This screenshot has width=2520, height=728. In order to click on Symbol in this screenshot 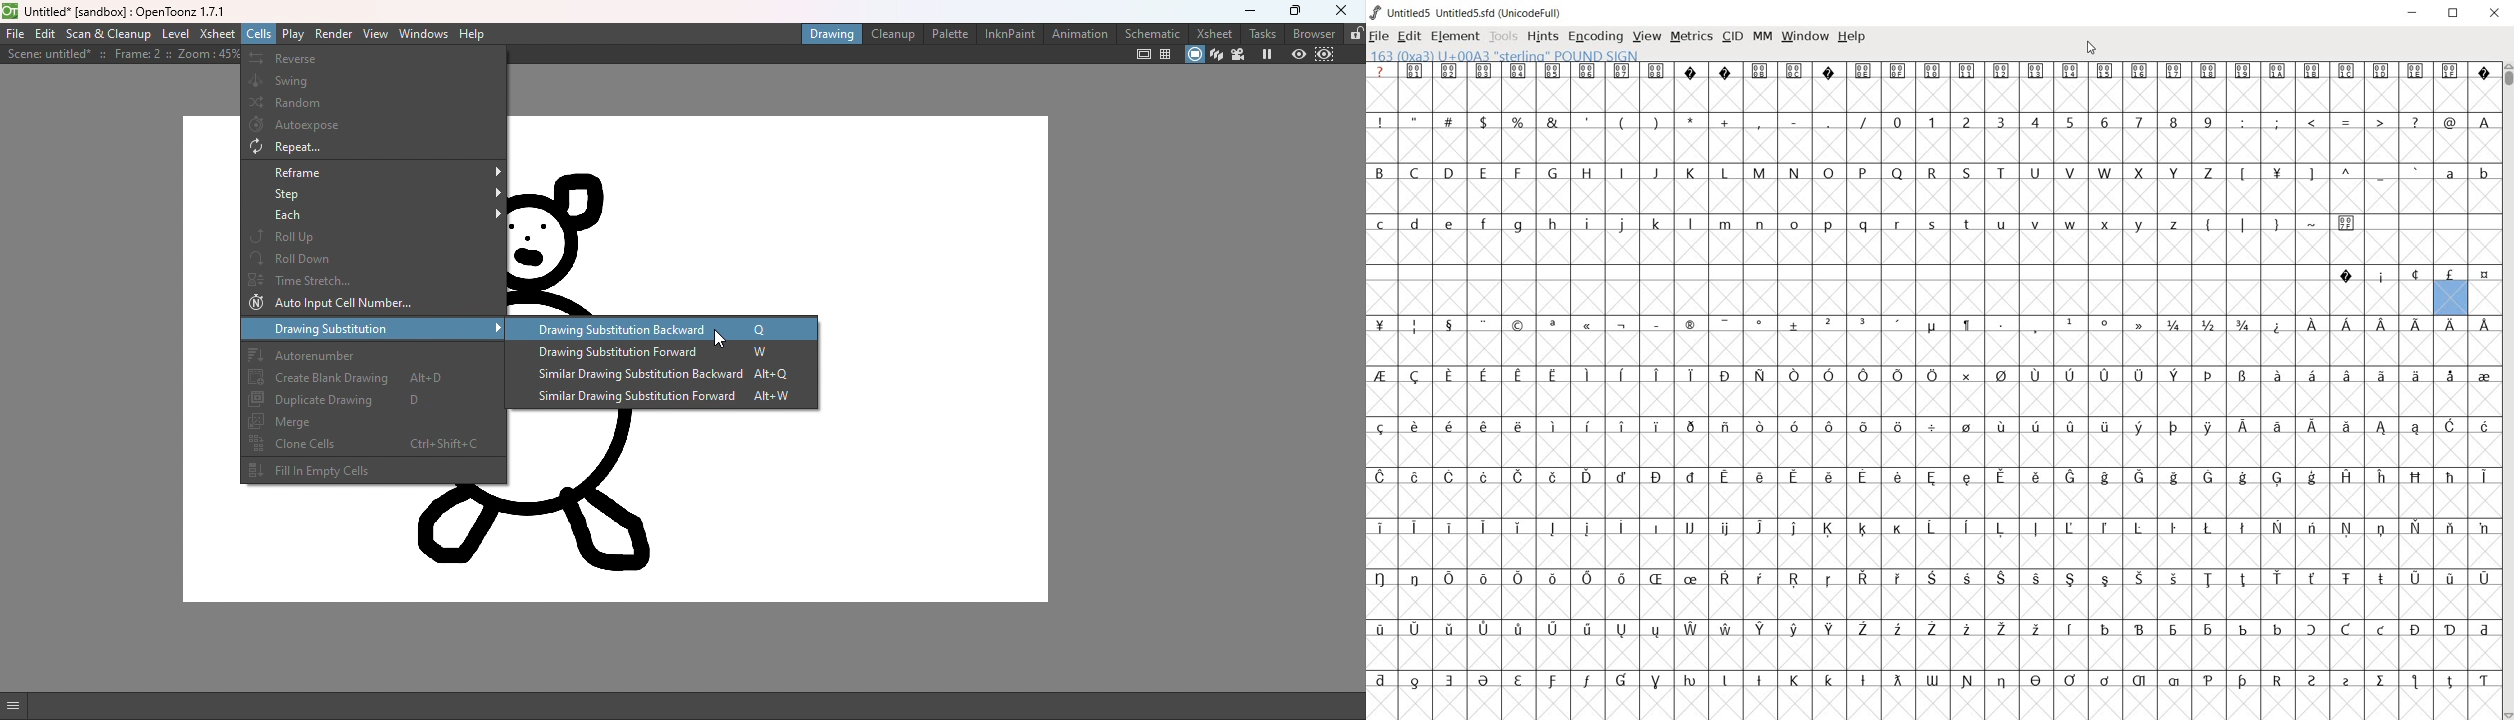, I will do `click(2209, 377)`.